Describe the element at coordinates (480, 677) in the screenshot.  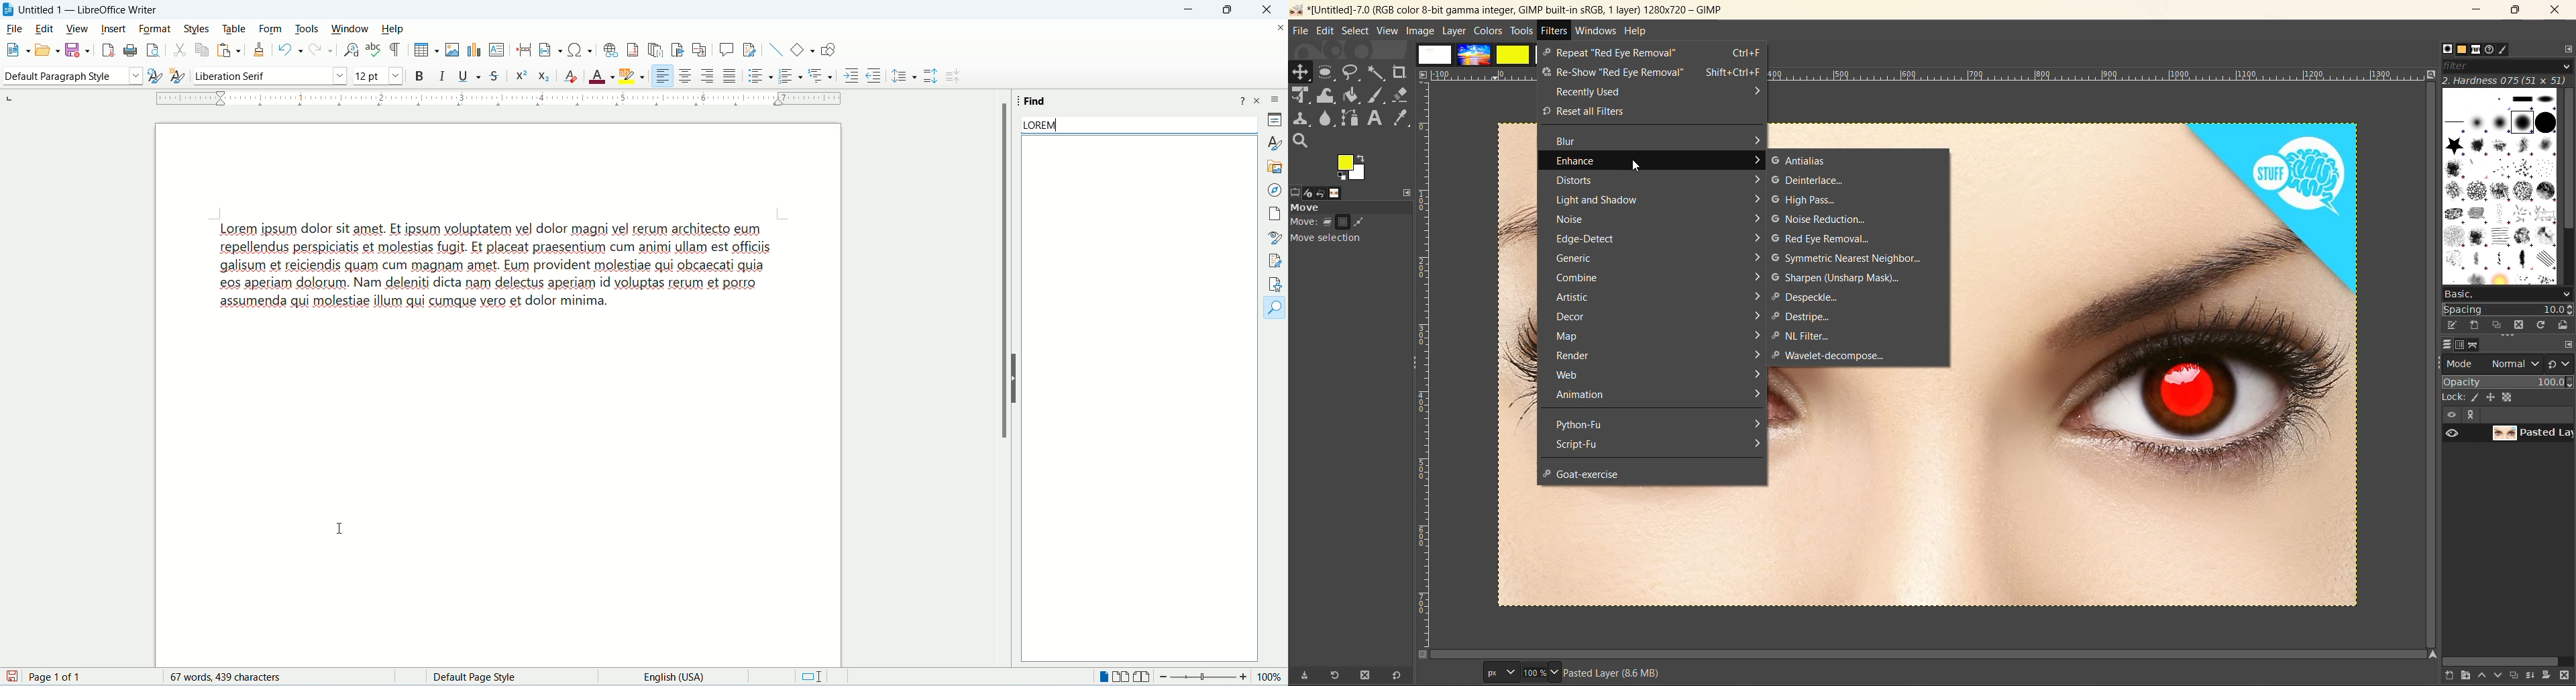
I see `default page style` at that location.